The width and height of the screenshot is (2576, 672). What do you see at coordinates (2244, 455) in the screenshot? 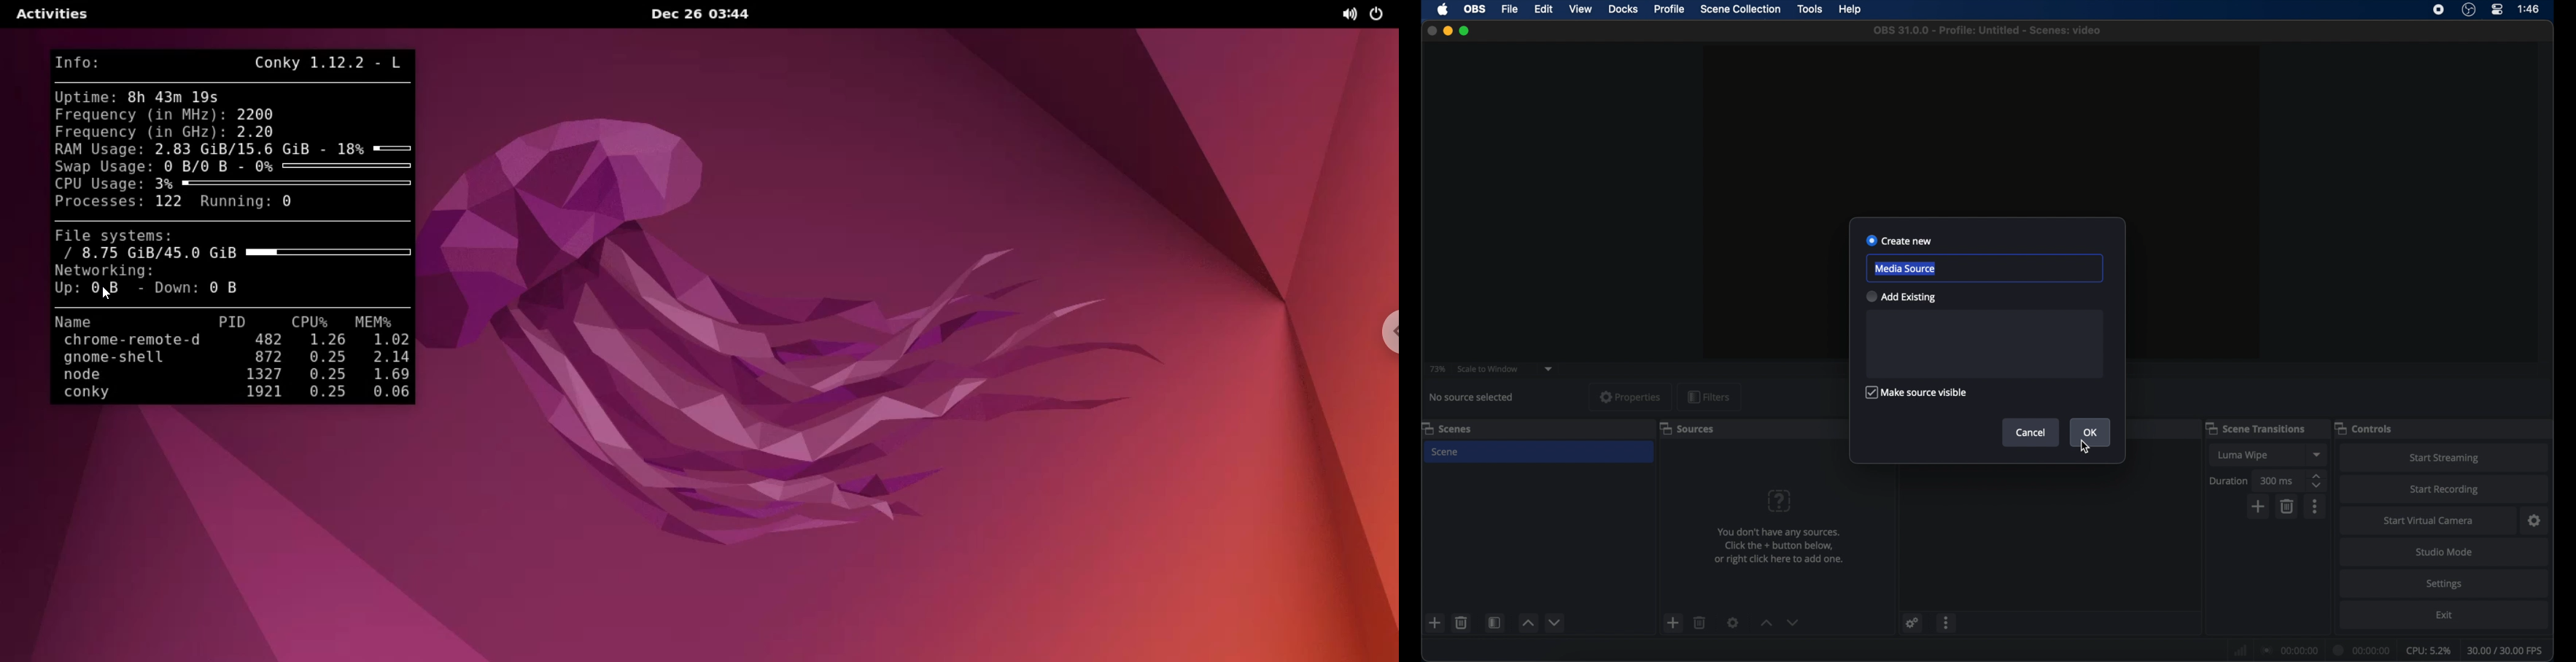
I see `luma wipe` at bounding box center [2244, 455].